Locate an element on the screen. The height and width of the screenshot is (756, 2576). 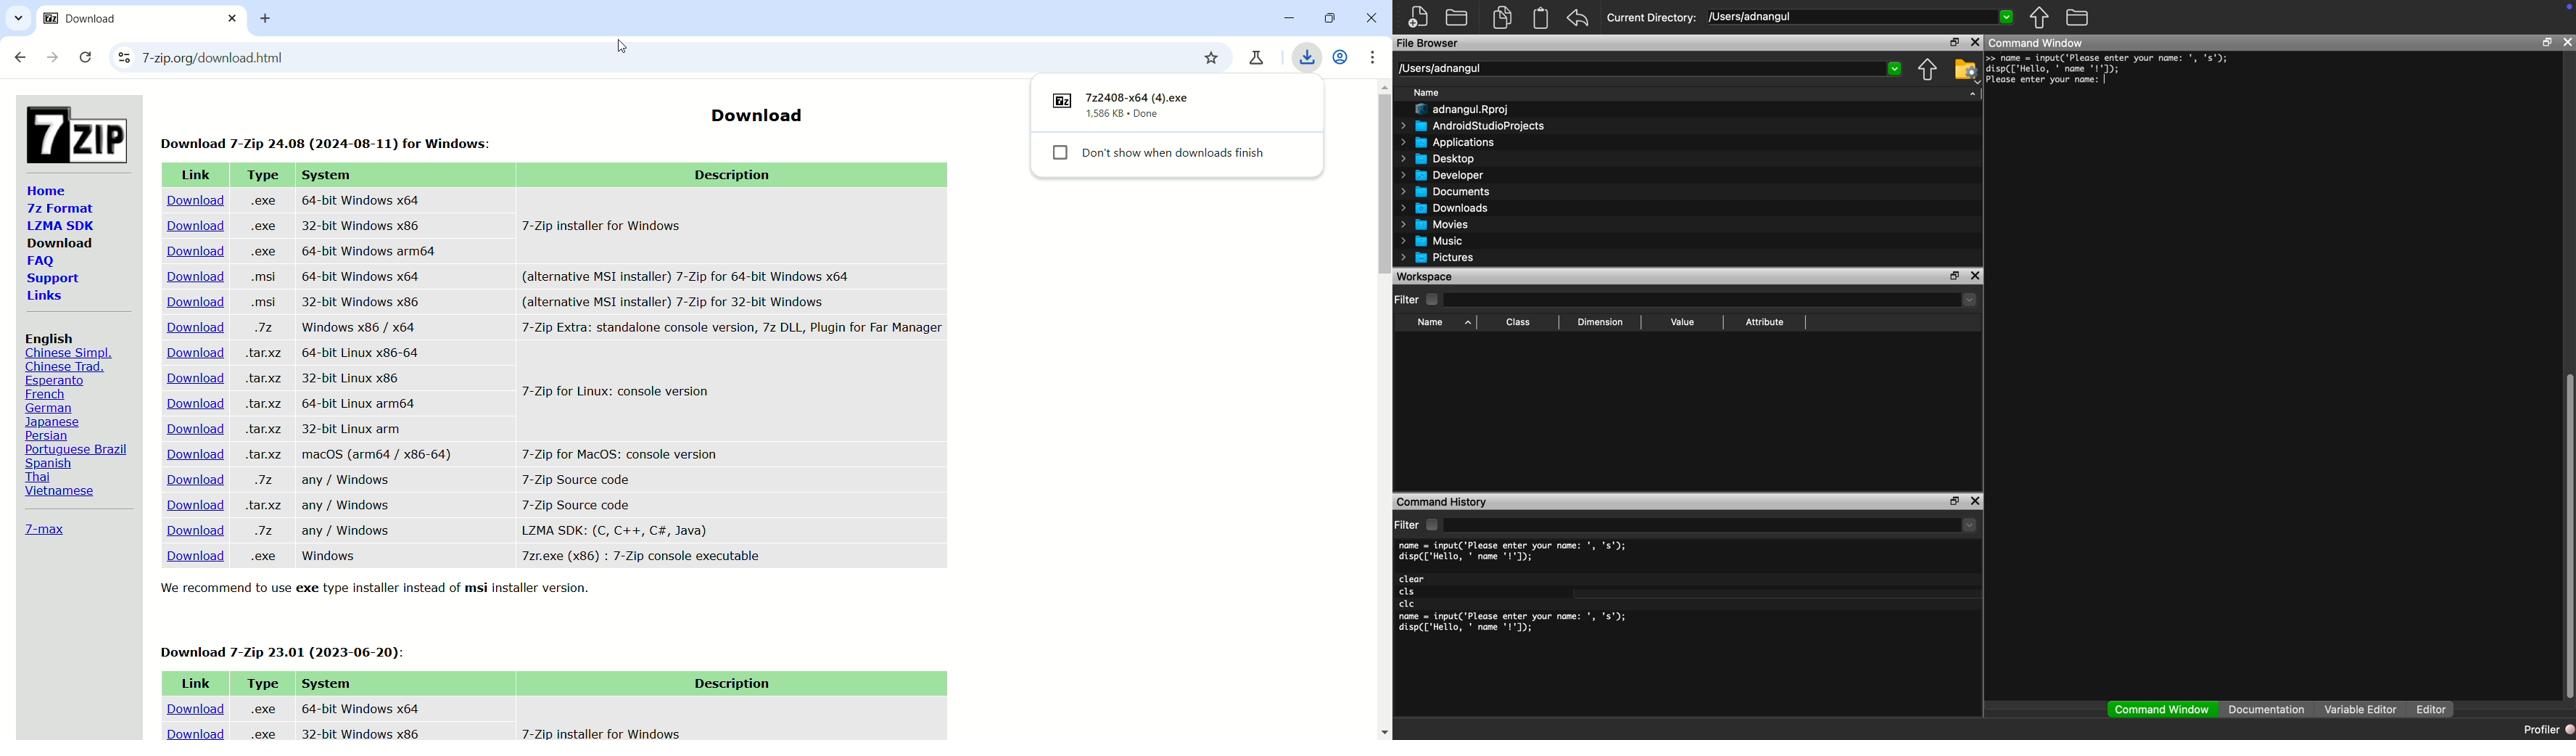
Link is located at coordinates (194, 176).